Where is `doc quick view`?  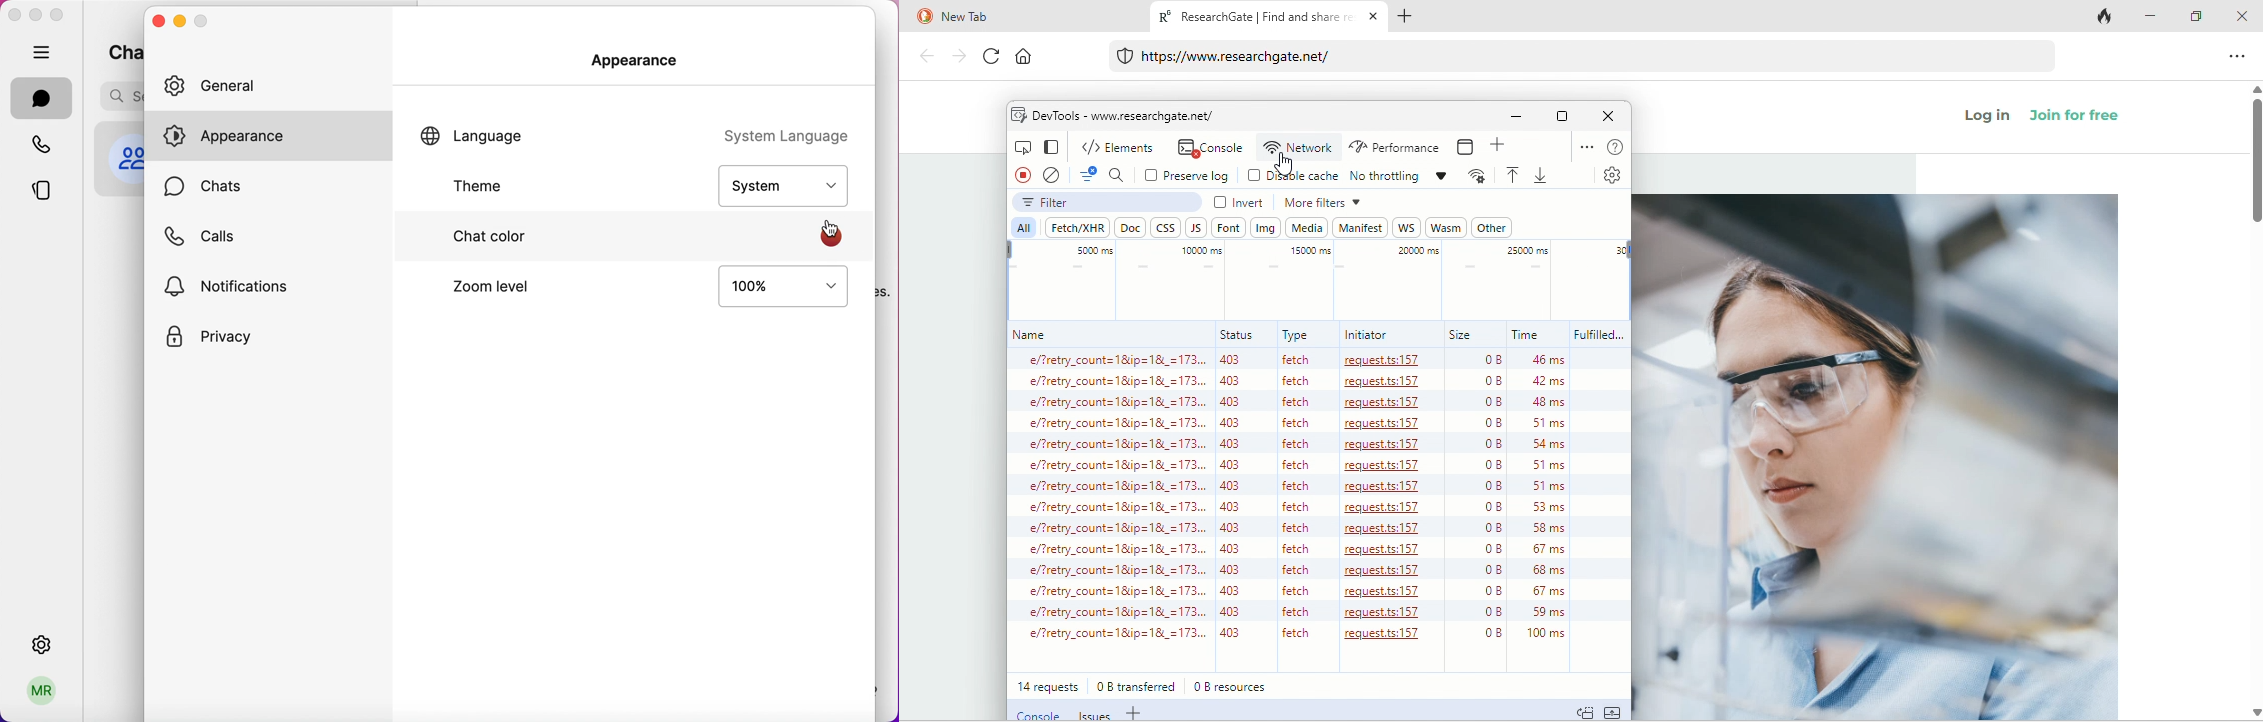
doc quick view is located at coordinates (1585, 711).